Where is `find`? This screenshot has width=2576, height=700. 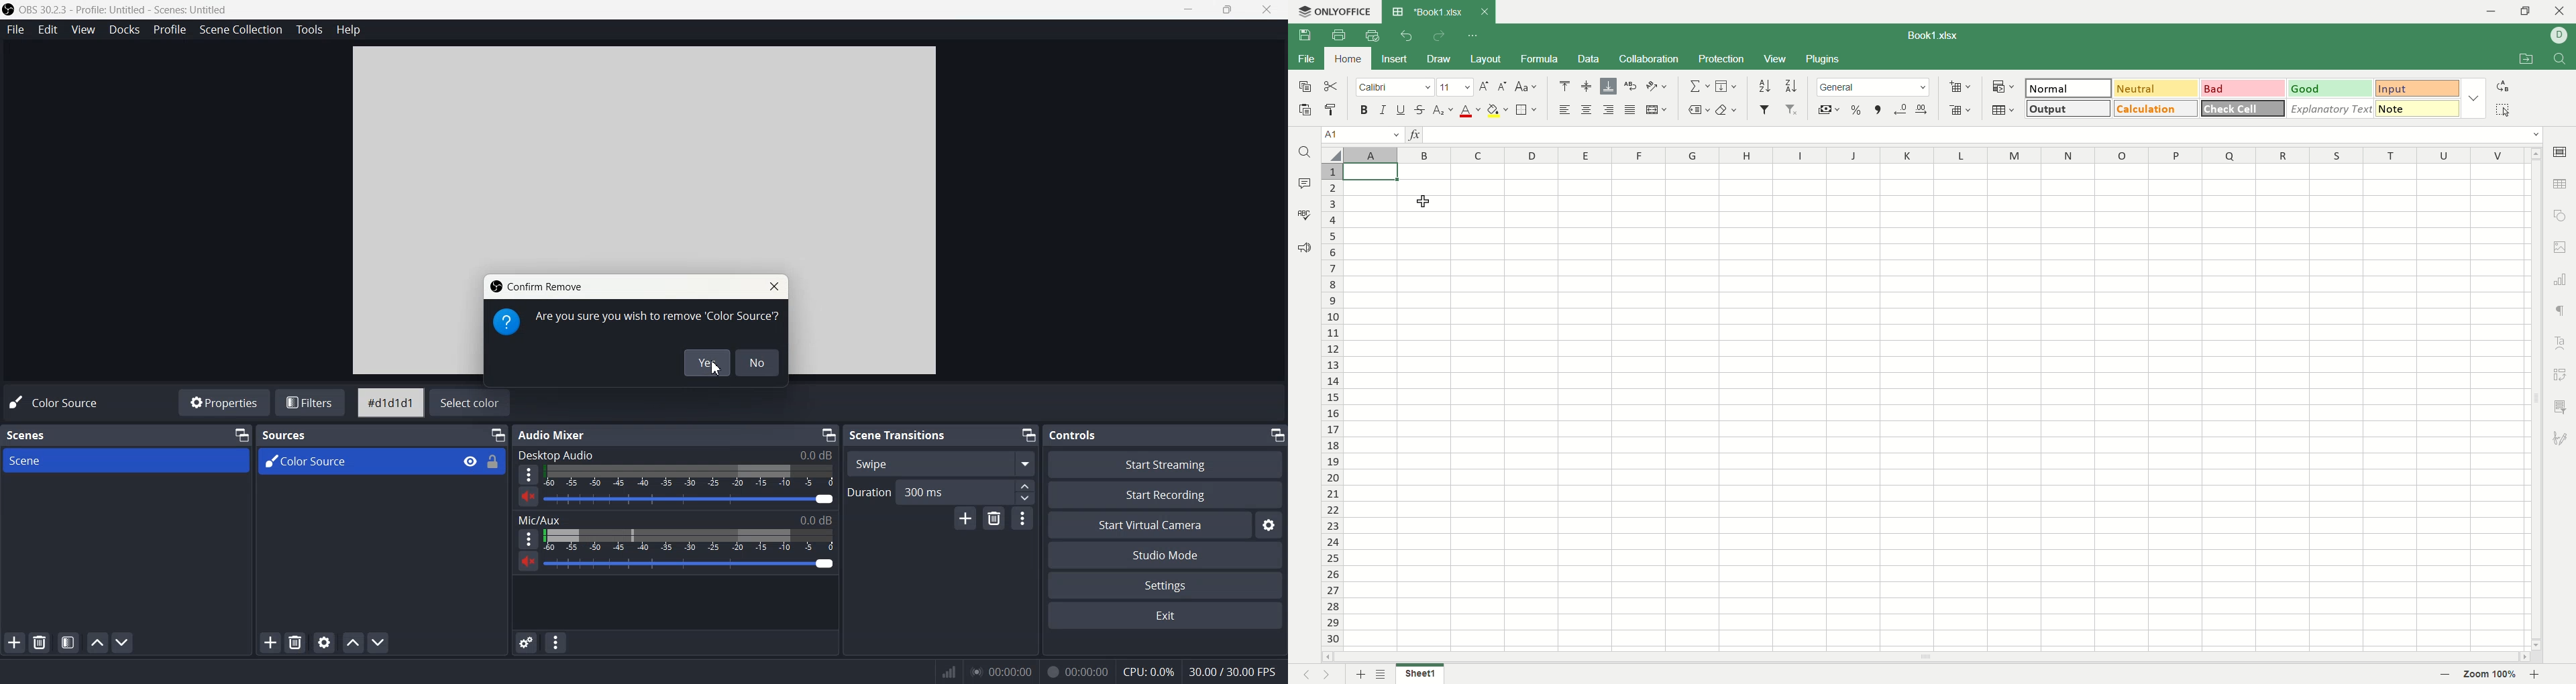 find is located at coordinates (2563, 59).